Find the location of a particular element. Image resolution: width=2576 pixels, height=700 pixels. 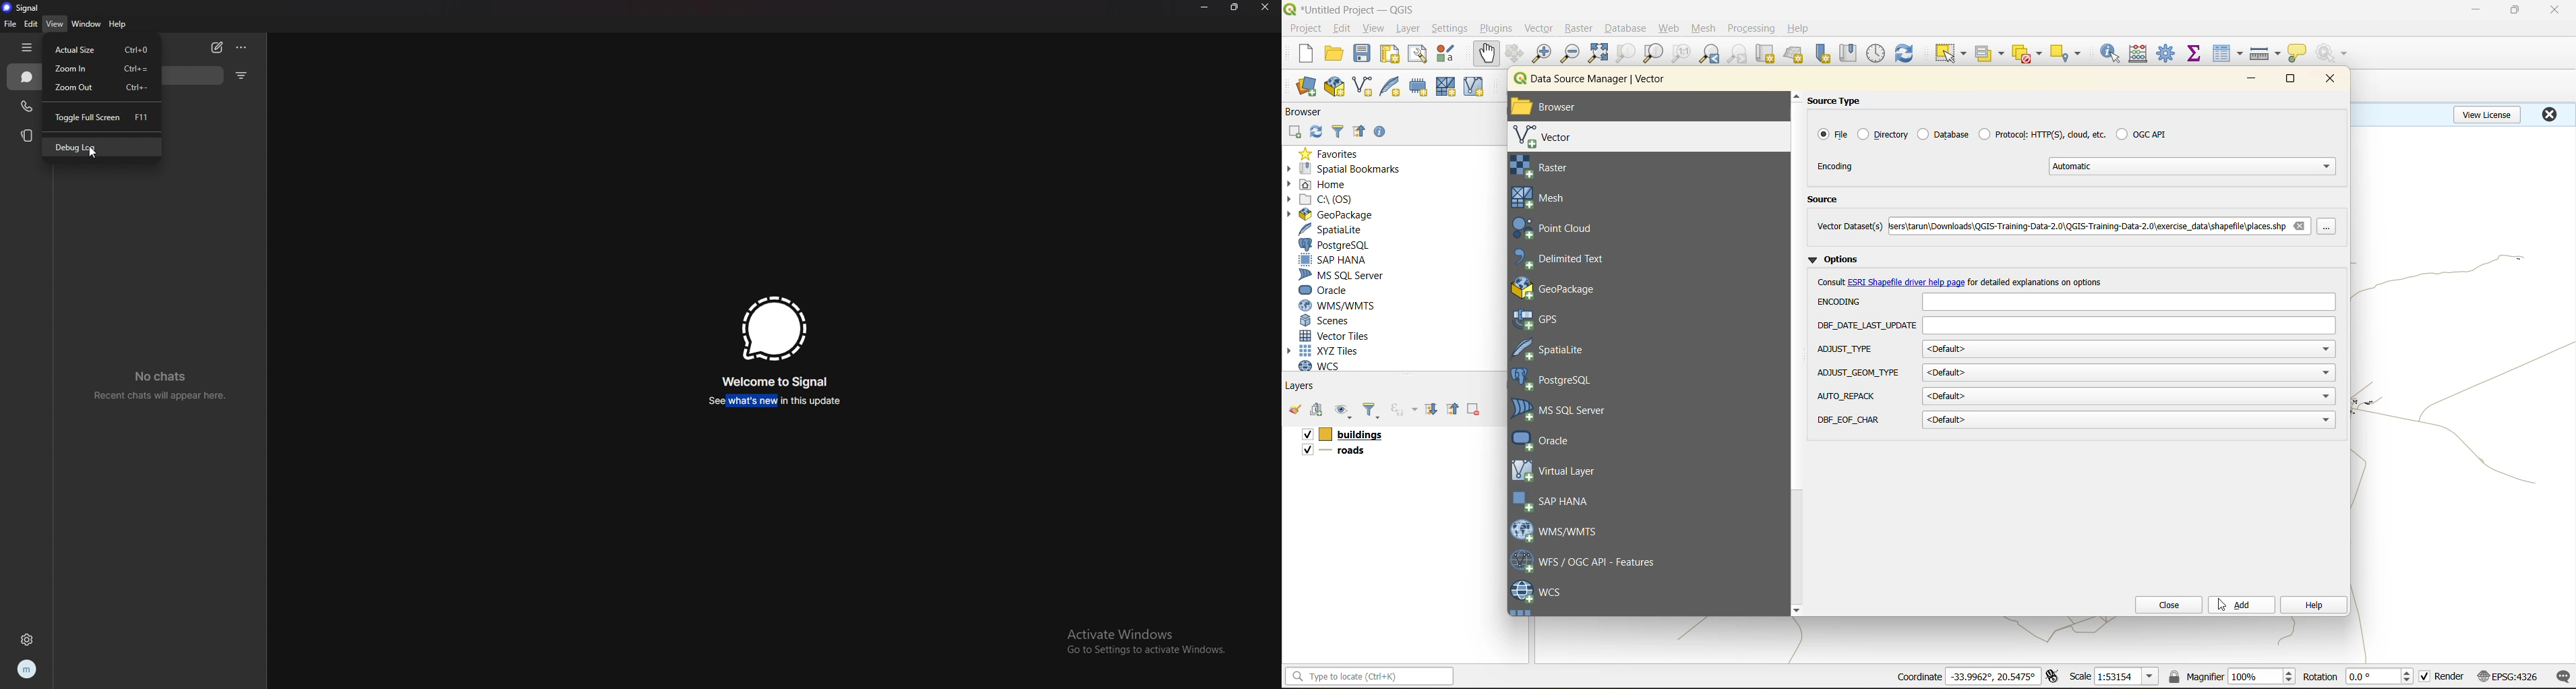

auto repack is located at coordinates (2129, 396).